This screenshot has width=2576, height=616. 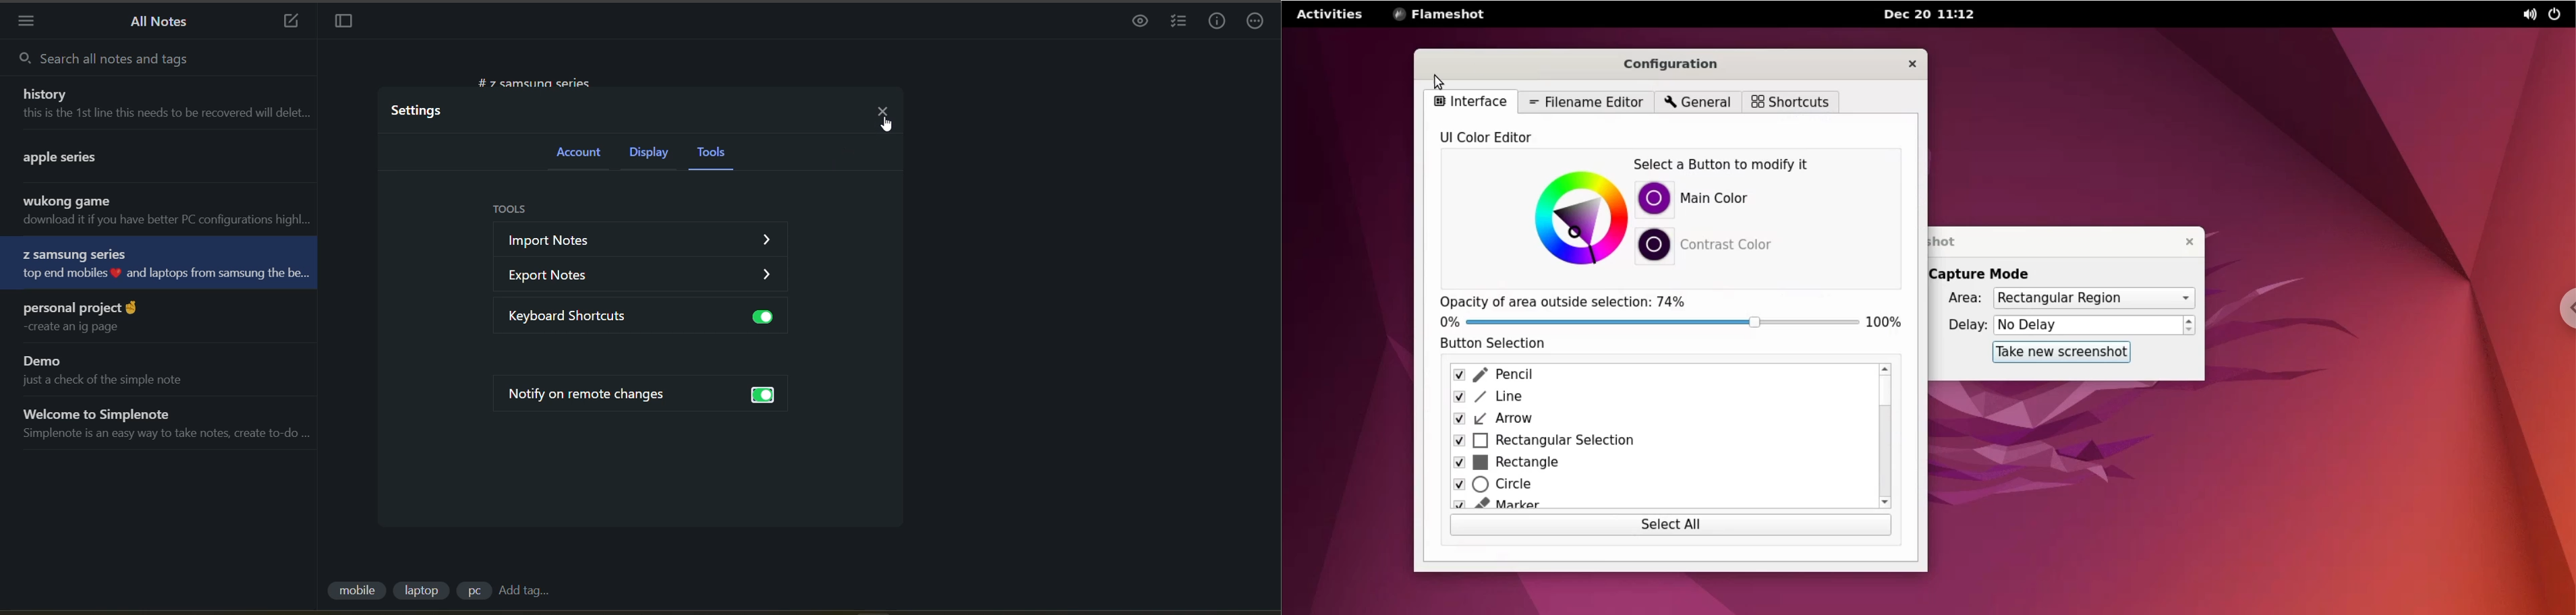 I want to click on Dec 20 11:12, so click(x=1930, y=14).